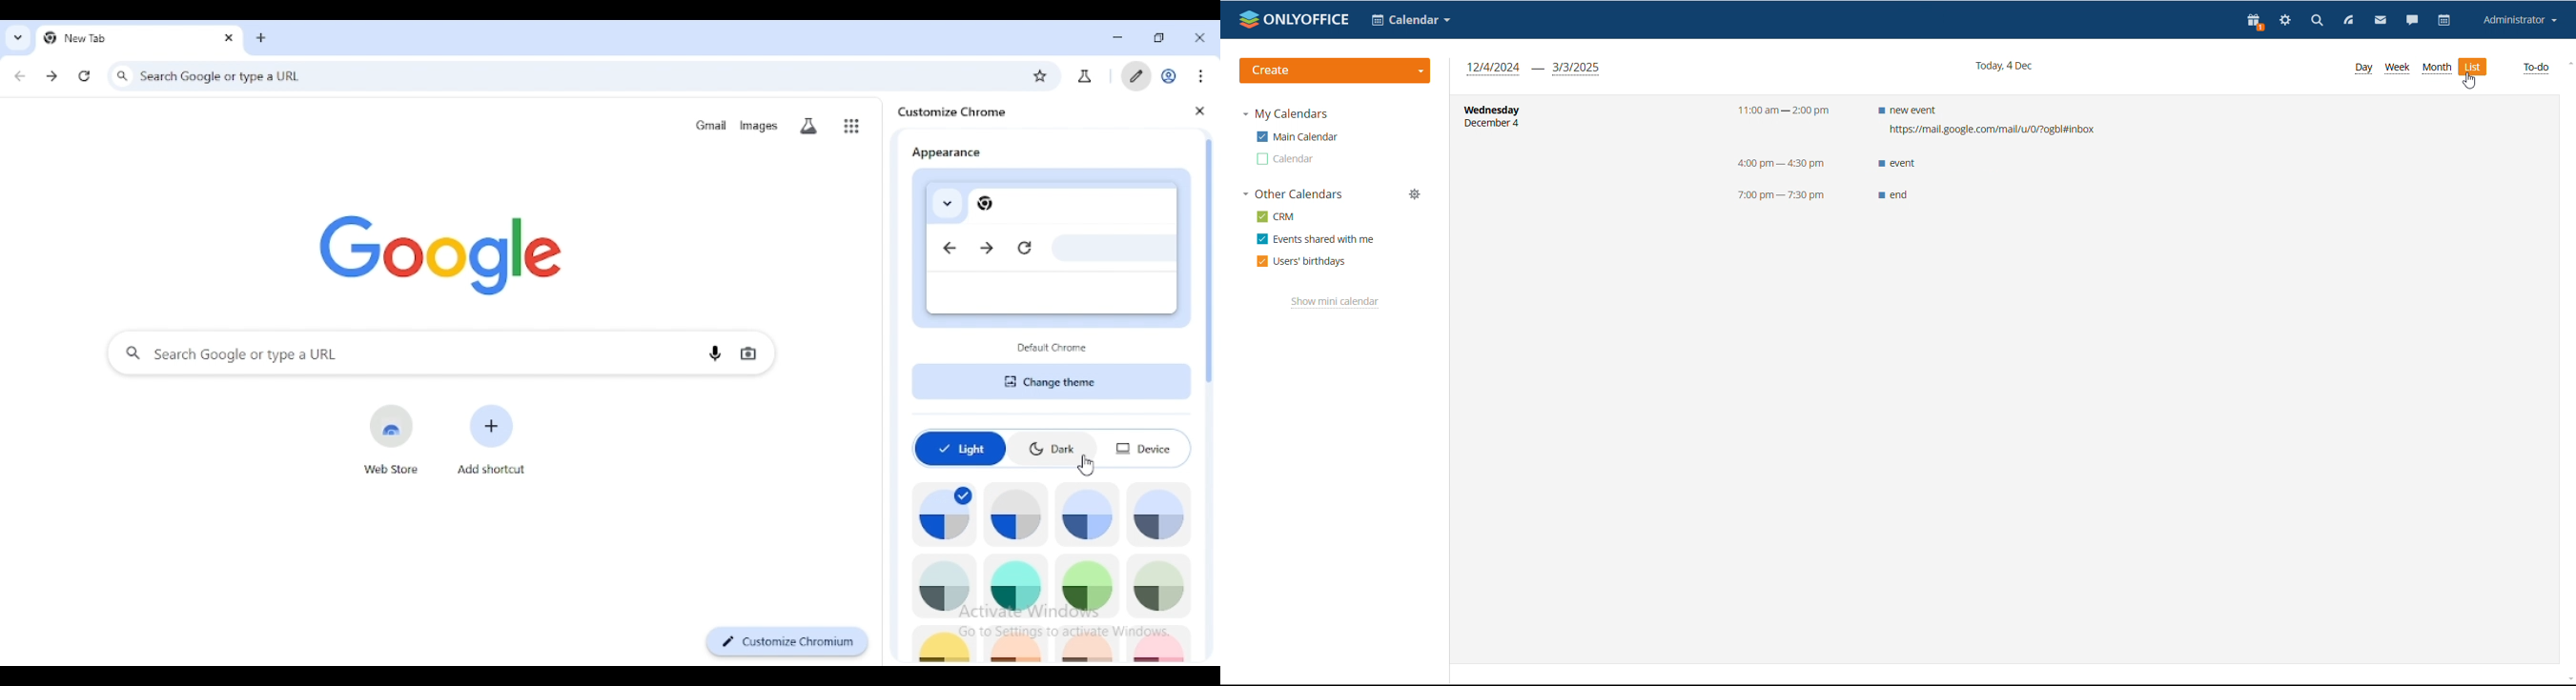  Describe the element at coordinates (1211, 259) in the screenshot. I see `vertical scroll bar` at that location.